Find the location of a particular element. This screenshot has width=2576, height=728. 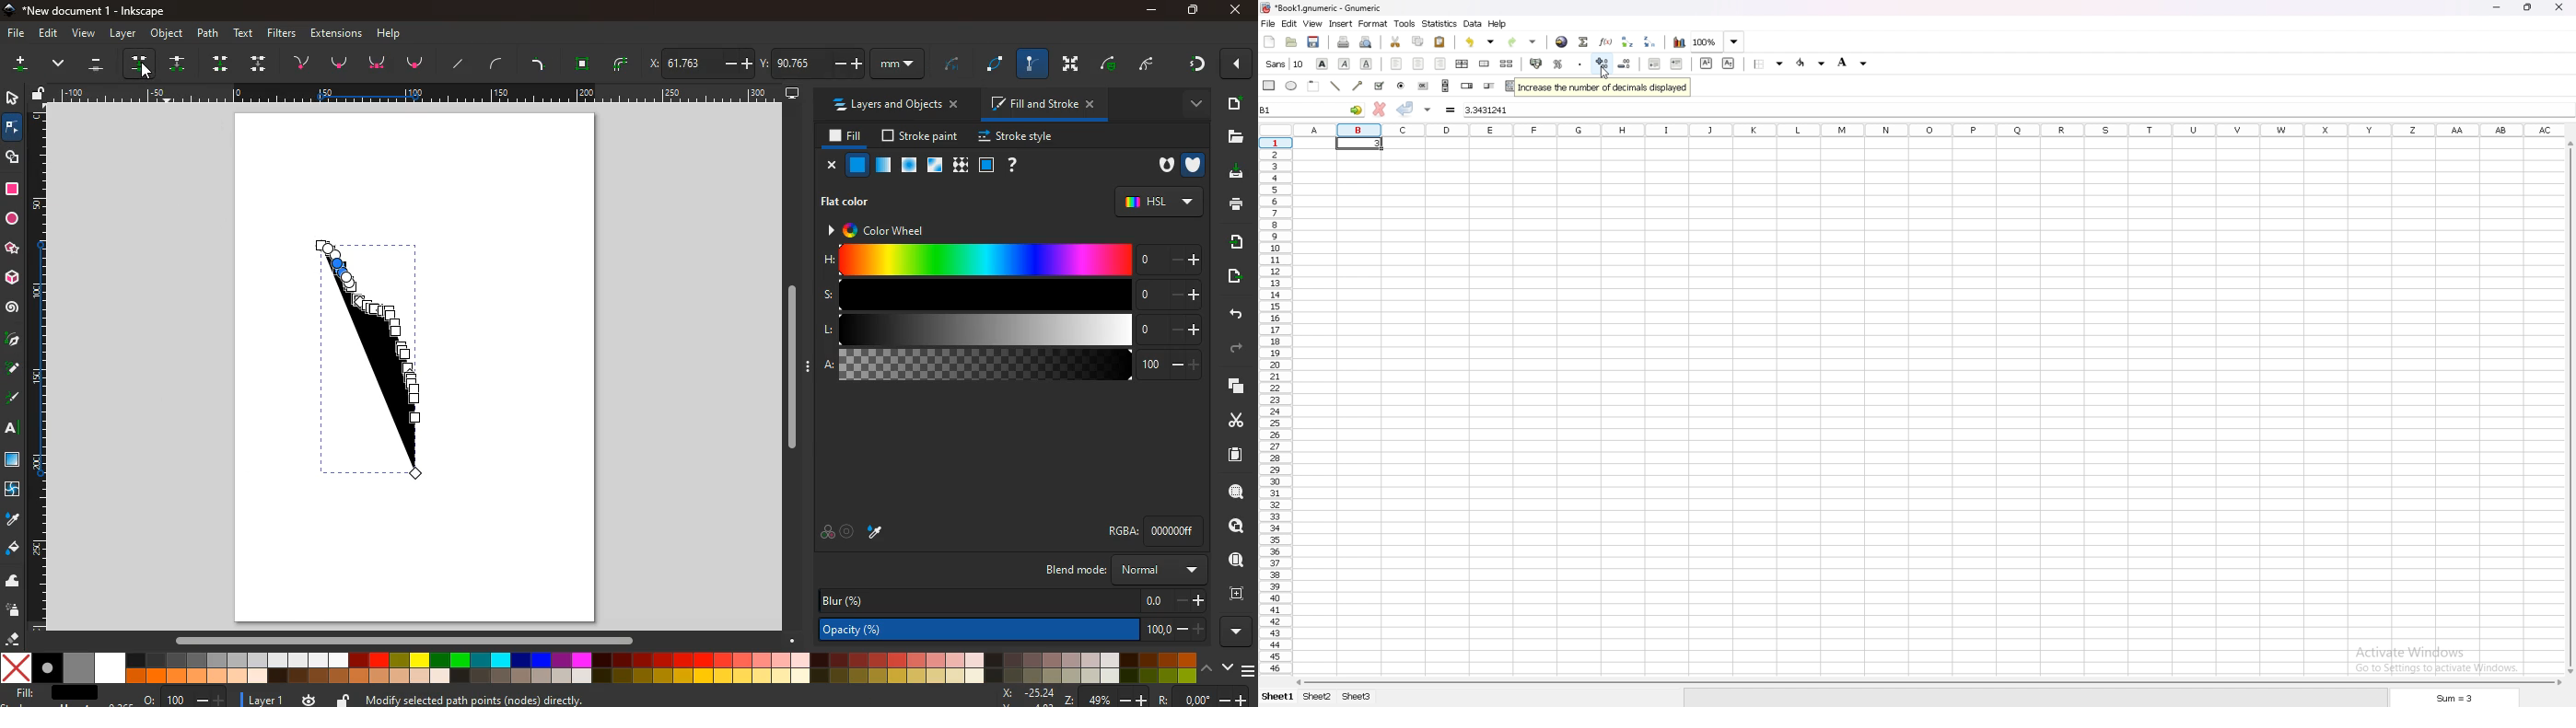

hyperlink is located at coordinates (1562, 43).